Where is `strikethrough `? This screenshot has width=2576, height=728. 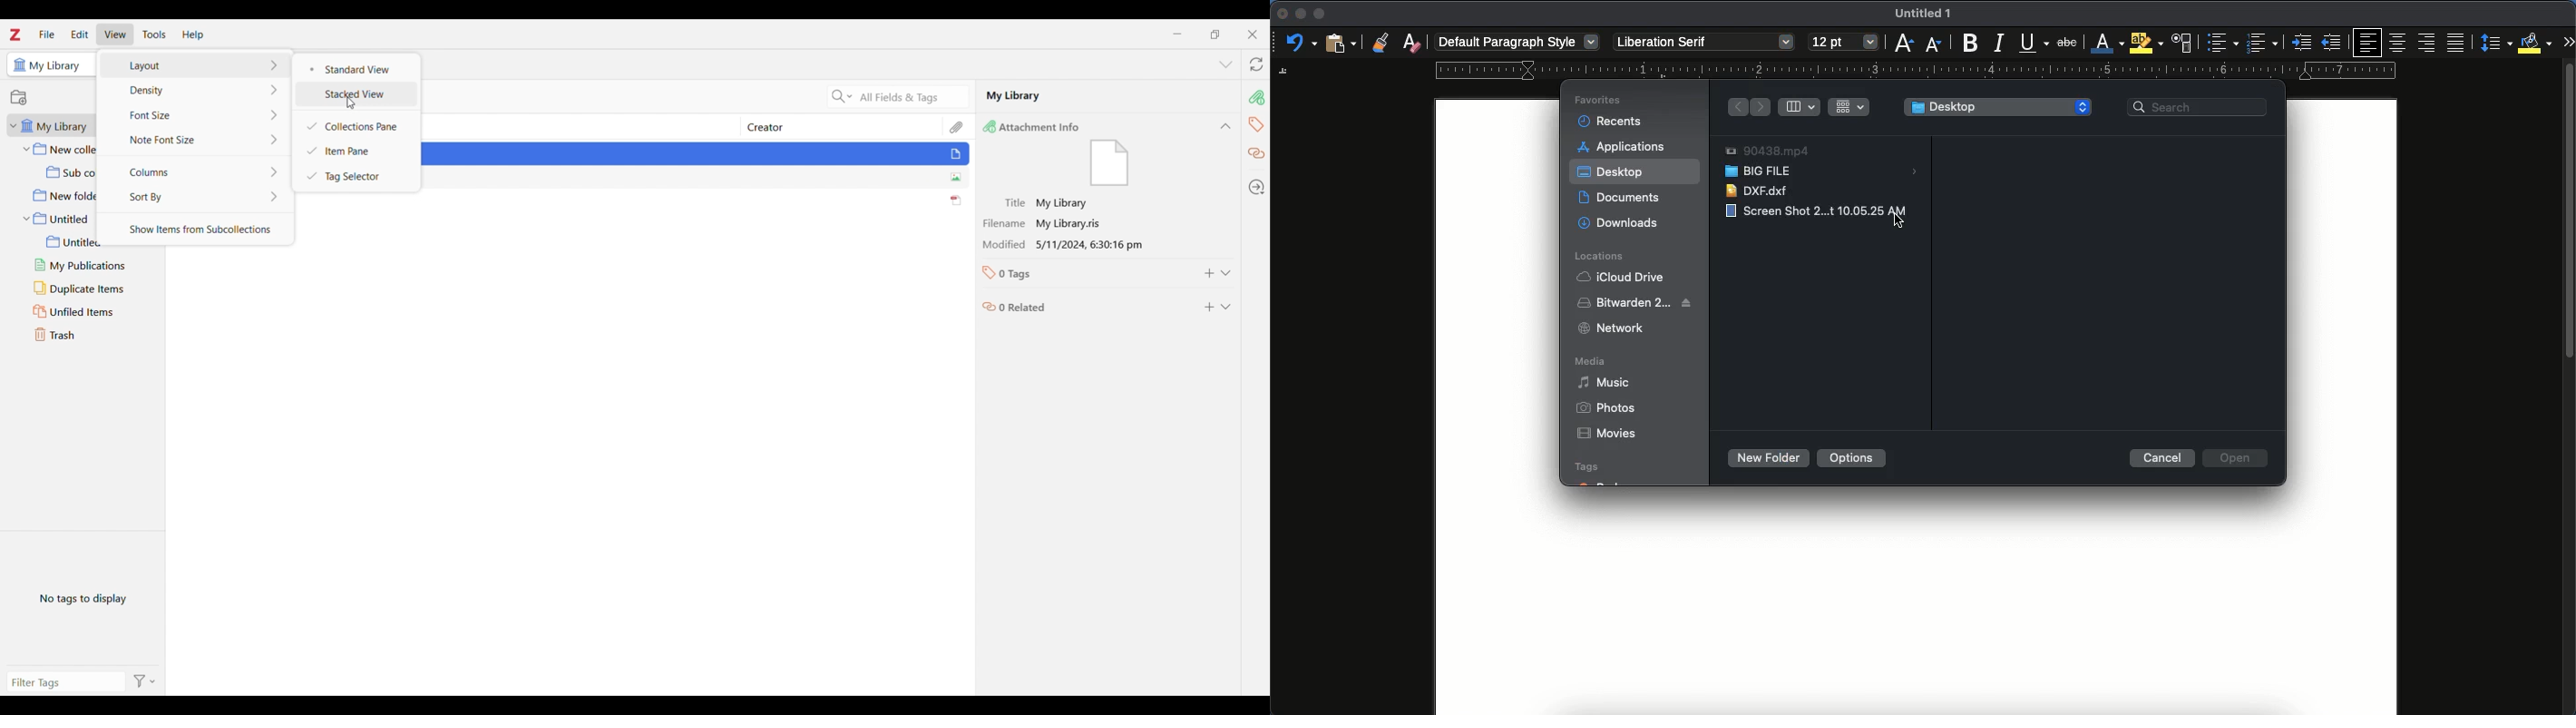
strikethrough  is located at coordinates (2067, 42).